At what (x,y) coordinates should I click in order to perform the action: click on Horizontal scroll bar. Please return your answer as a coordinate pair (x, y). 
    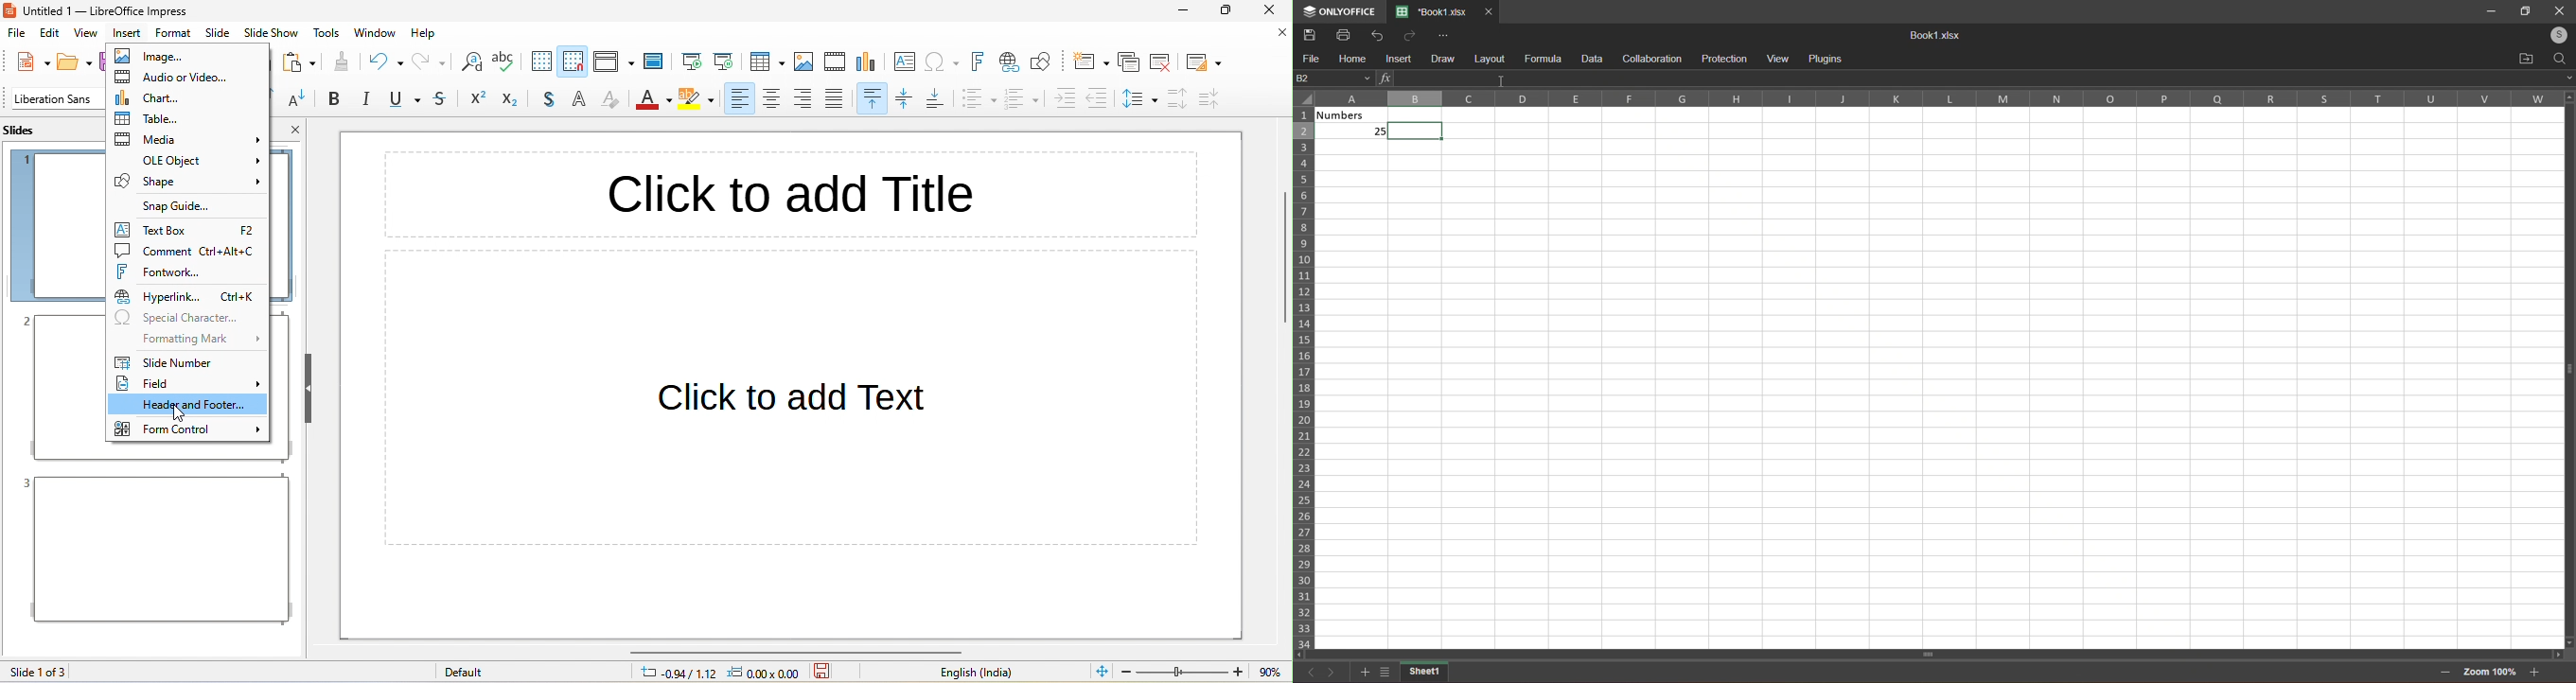
    Looking at the image, I should click on (1930, 653).